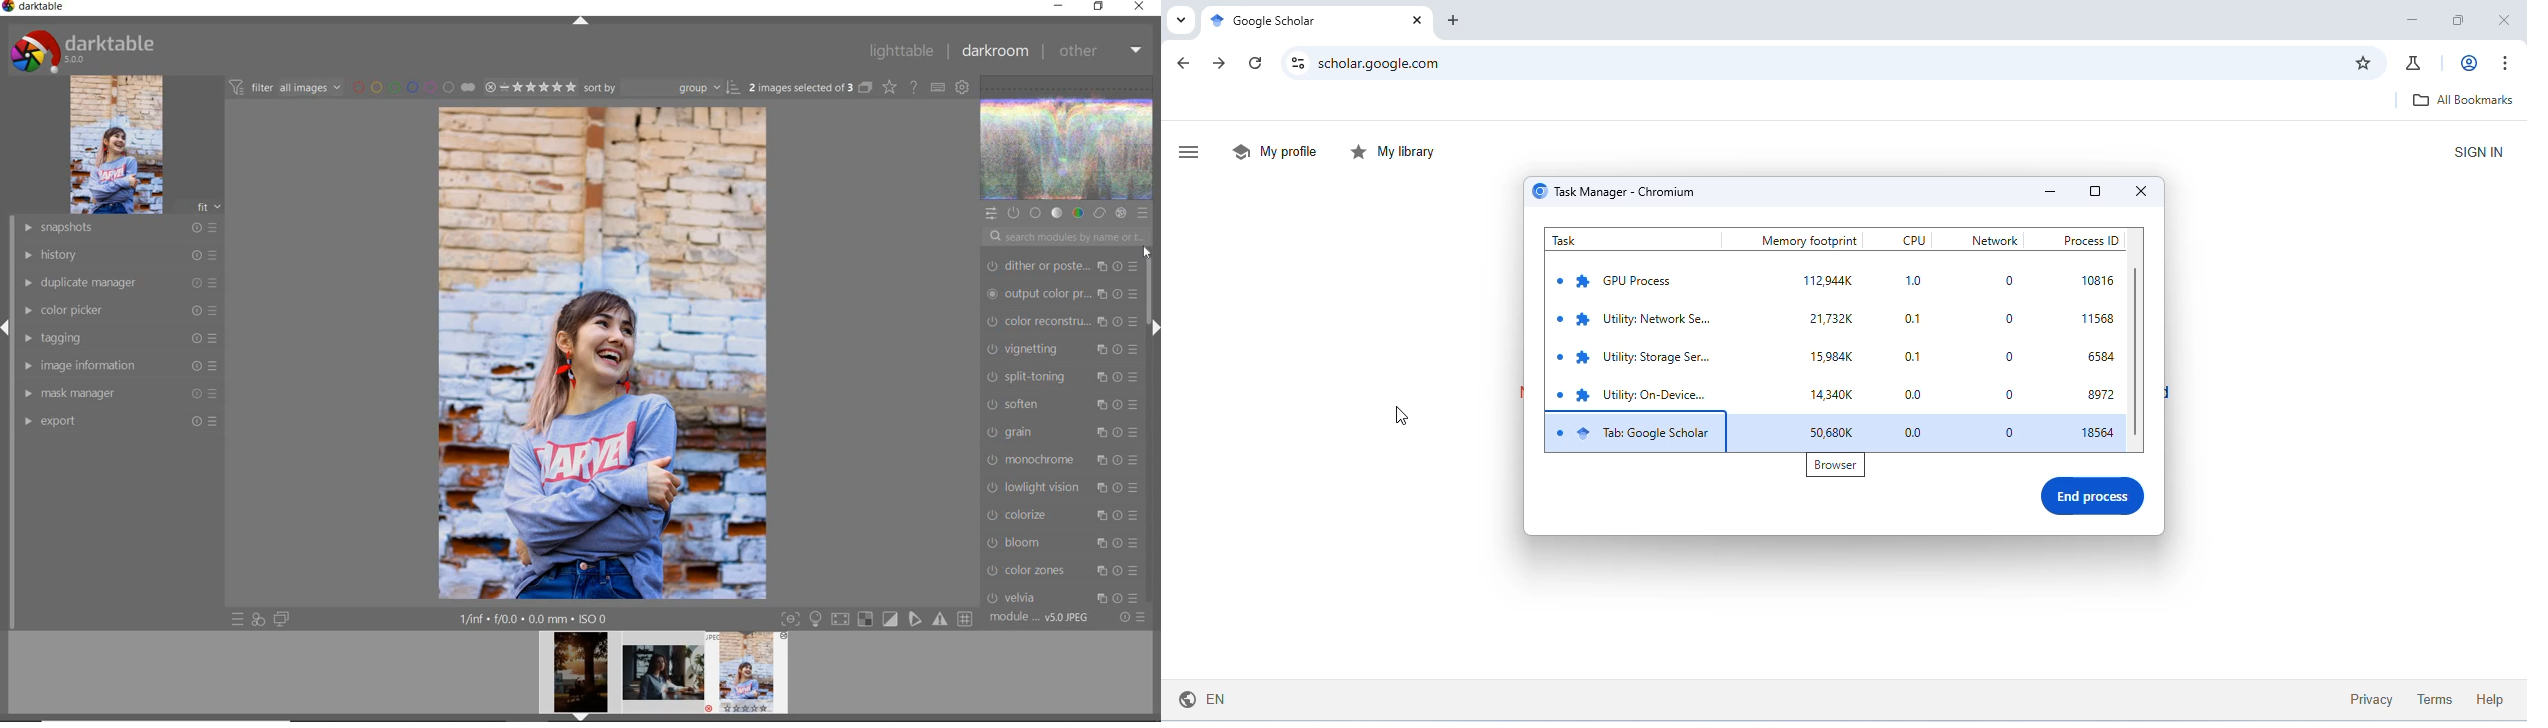  I want to click on quick access panel, so click(991, 214).